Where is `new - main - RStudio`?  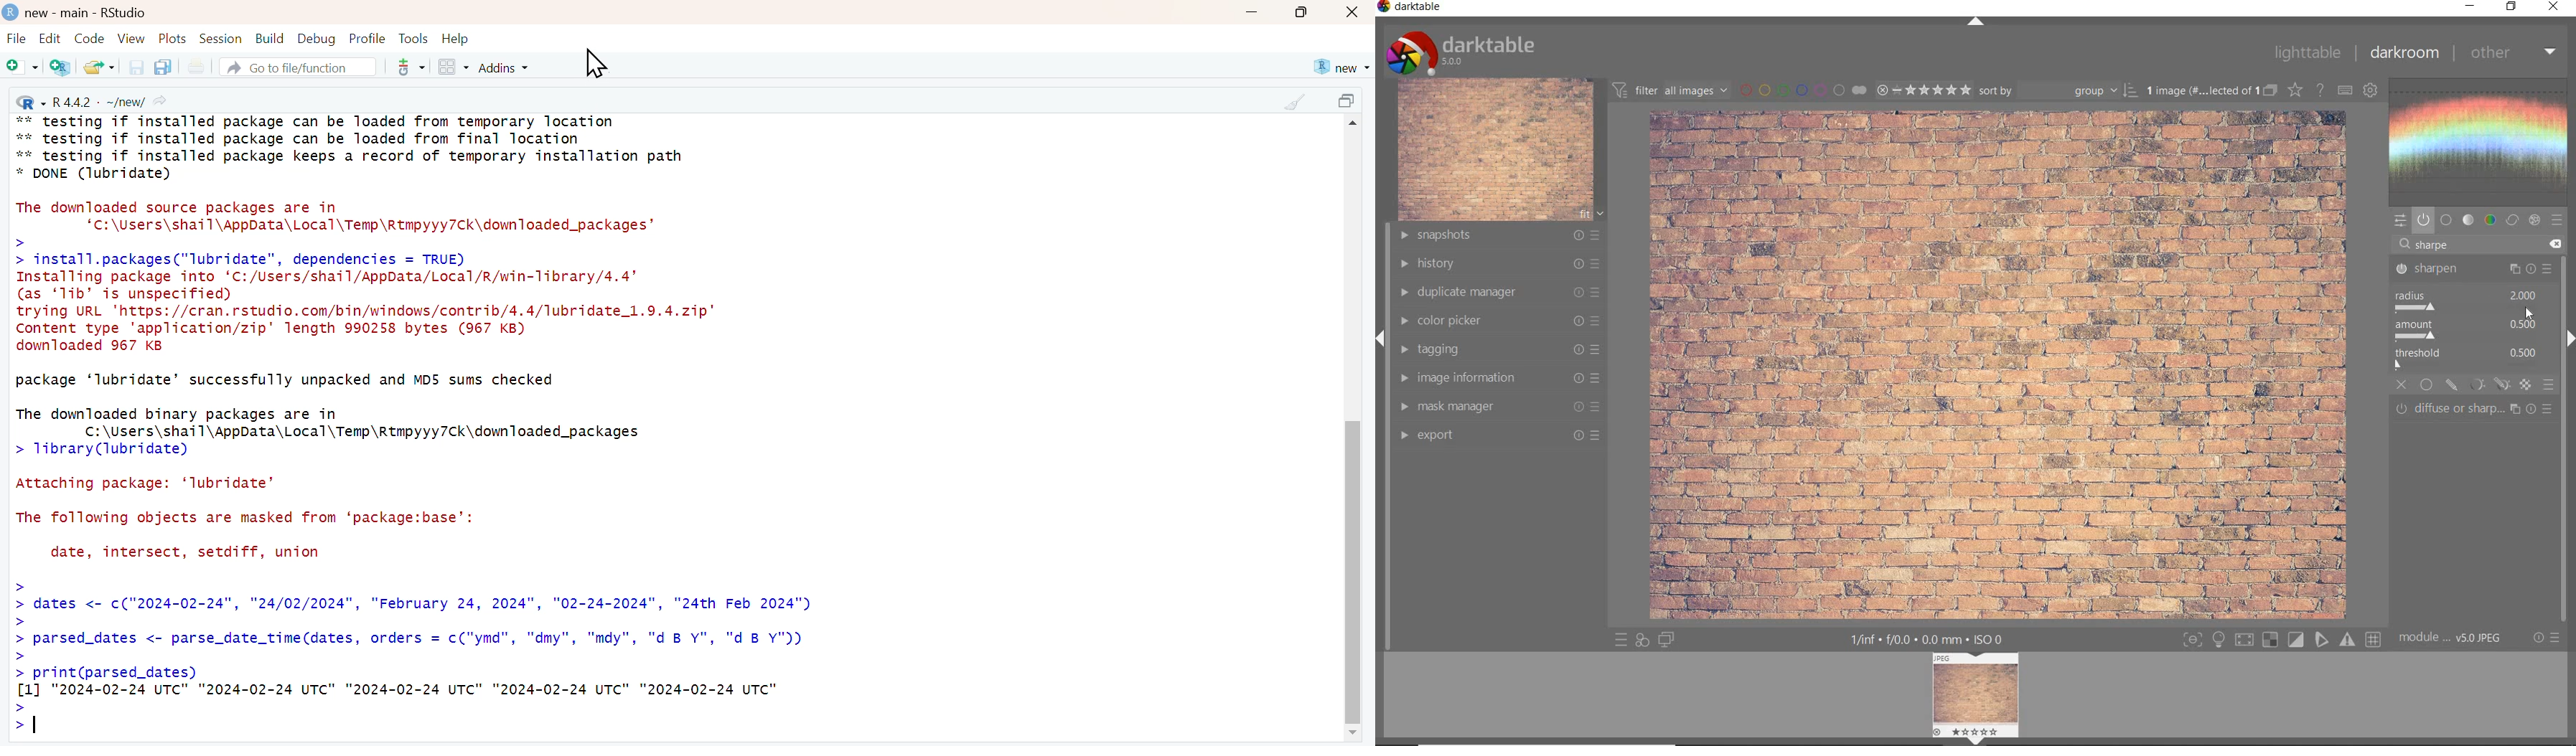 new - main - RStudio is located at coordinates (88, 13).